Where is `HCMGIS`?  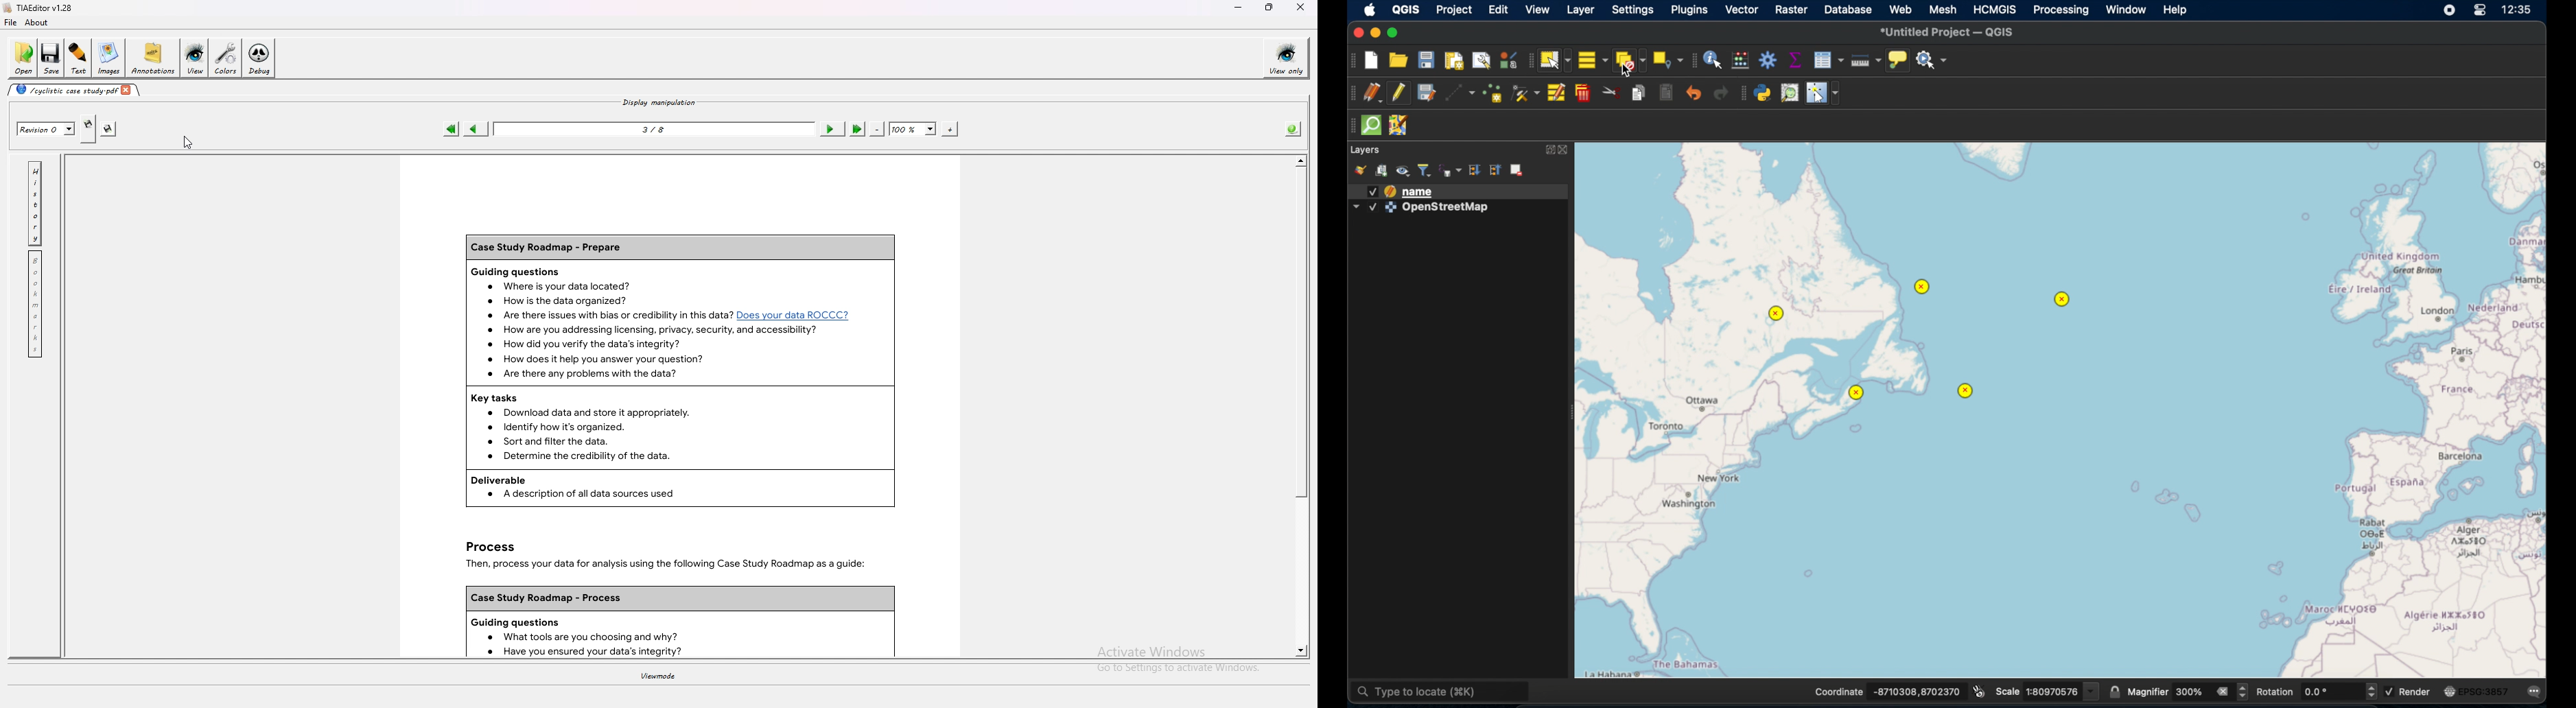 HCMGIS is located at coordinates (1995, 10).